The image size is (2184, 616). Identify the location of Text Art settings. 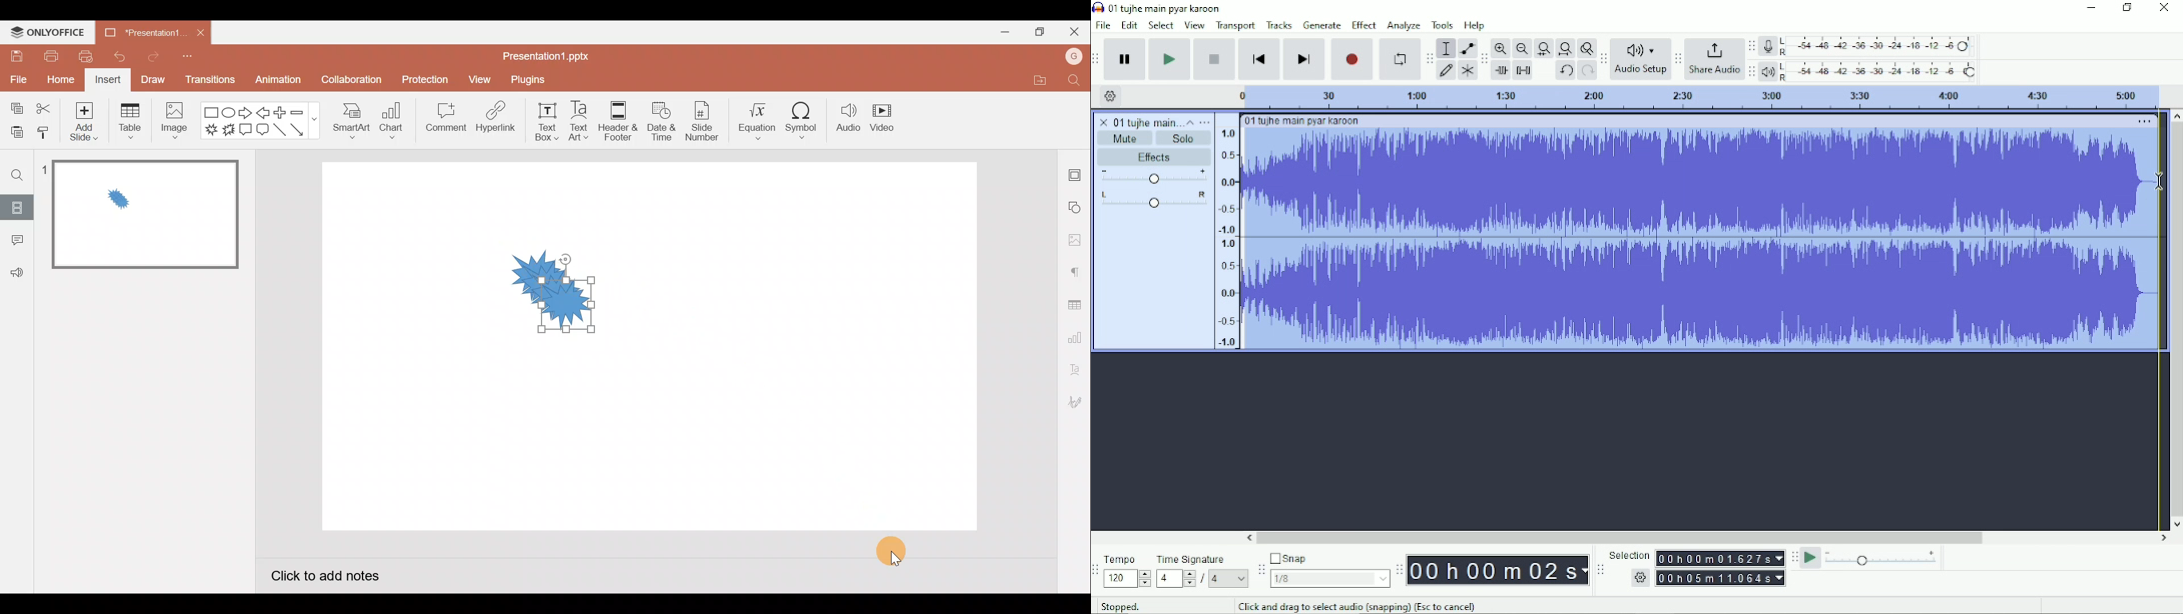
(1075, 367).